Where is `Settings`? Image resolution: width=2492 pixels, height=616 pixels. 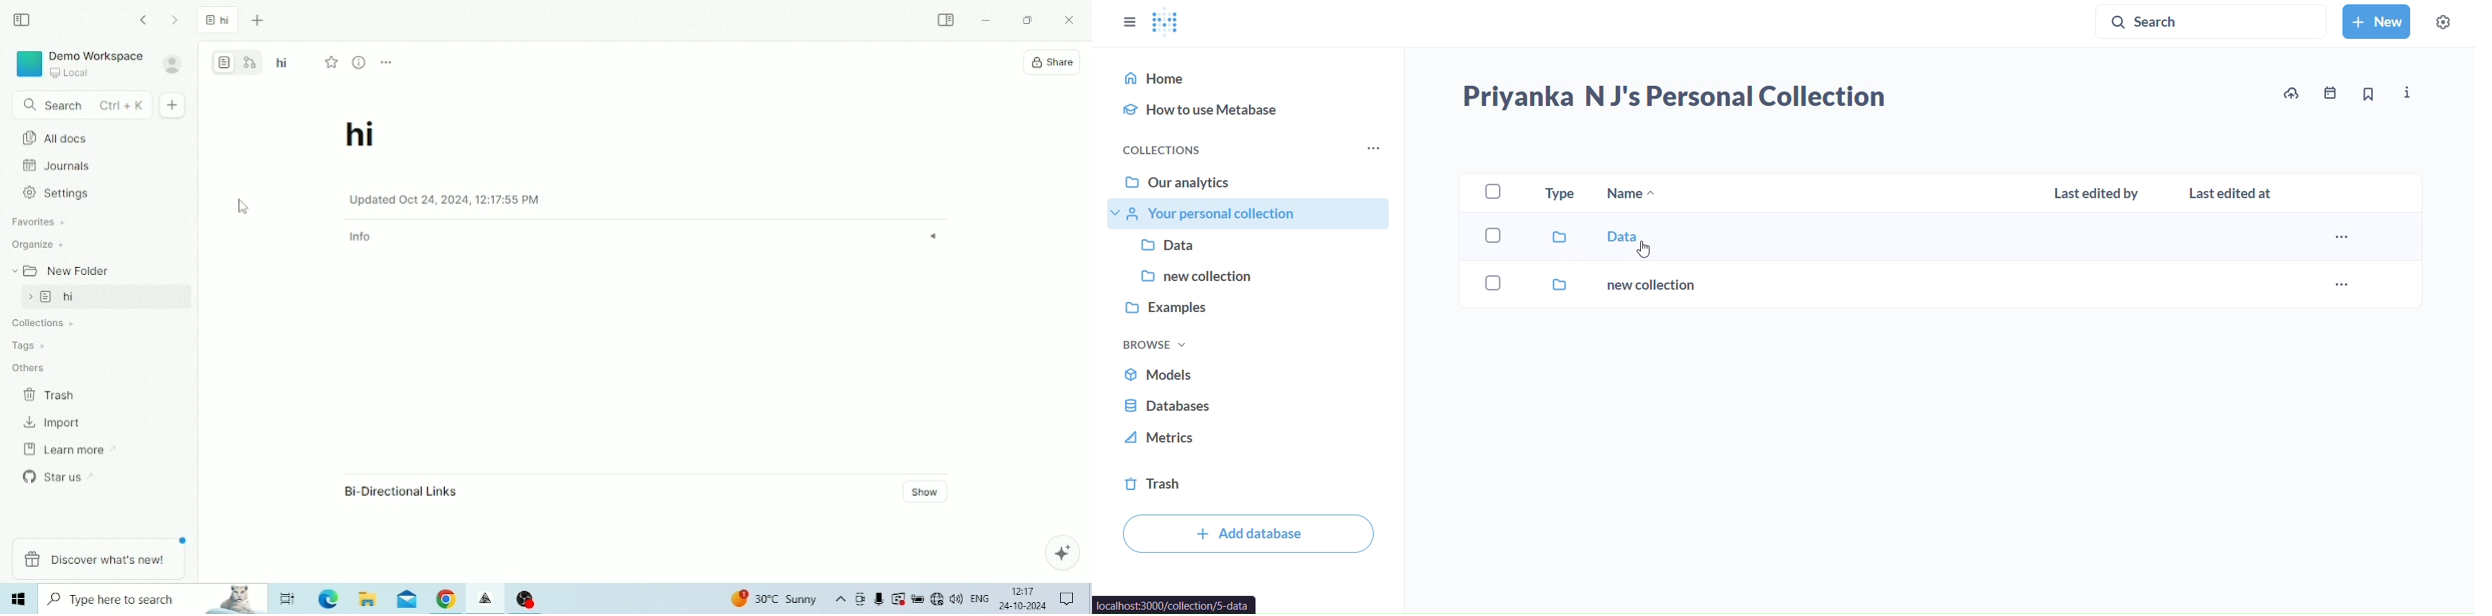
Settings is located at coordinates (61, 193).